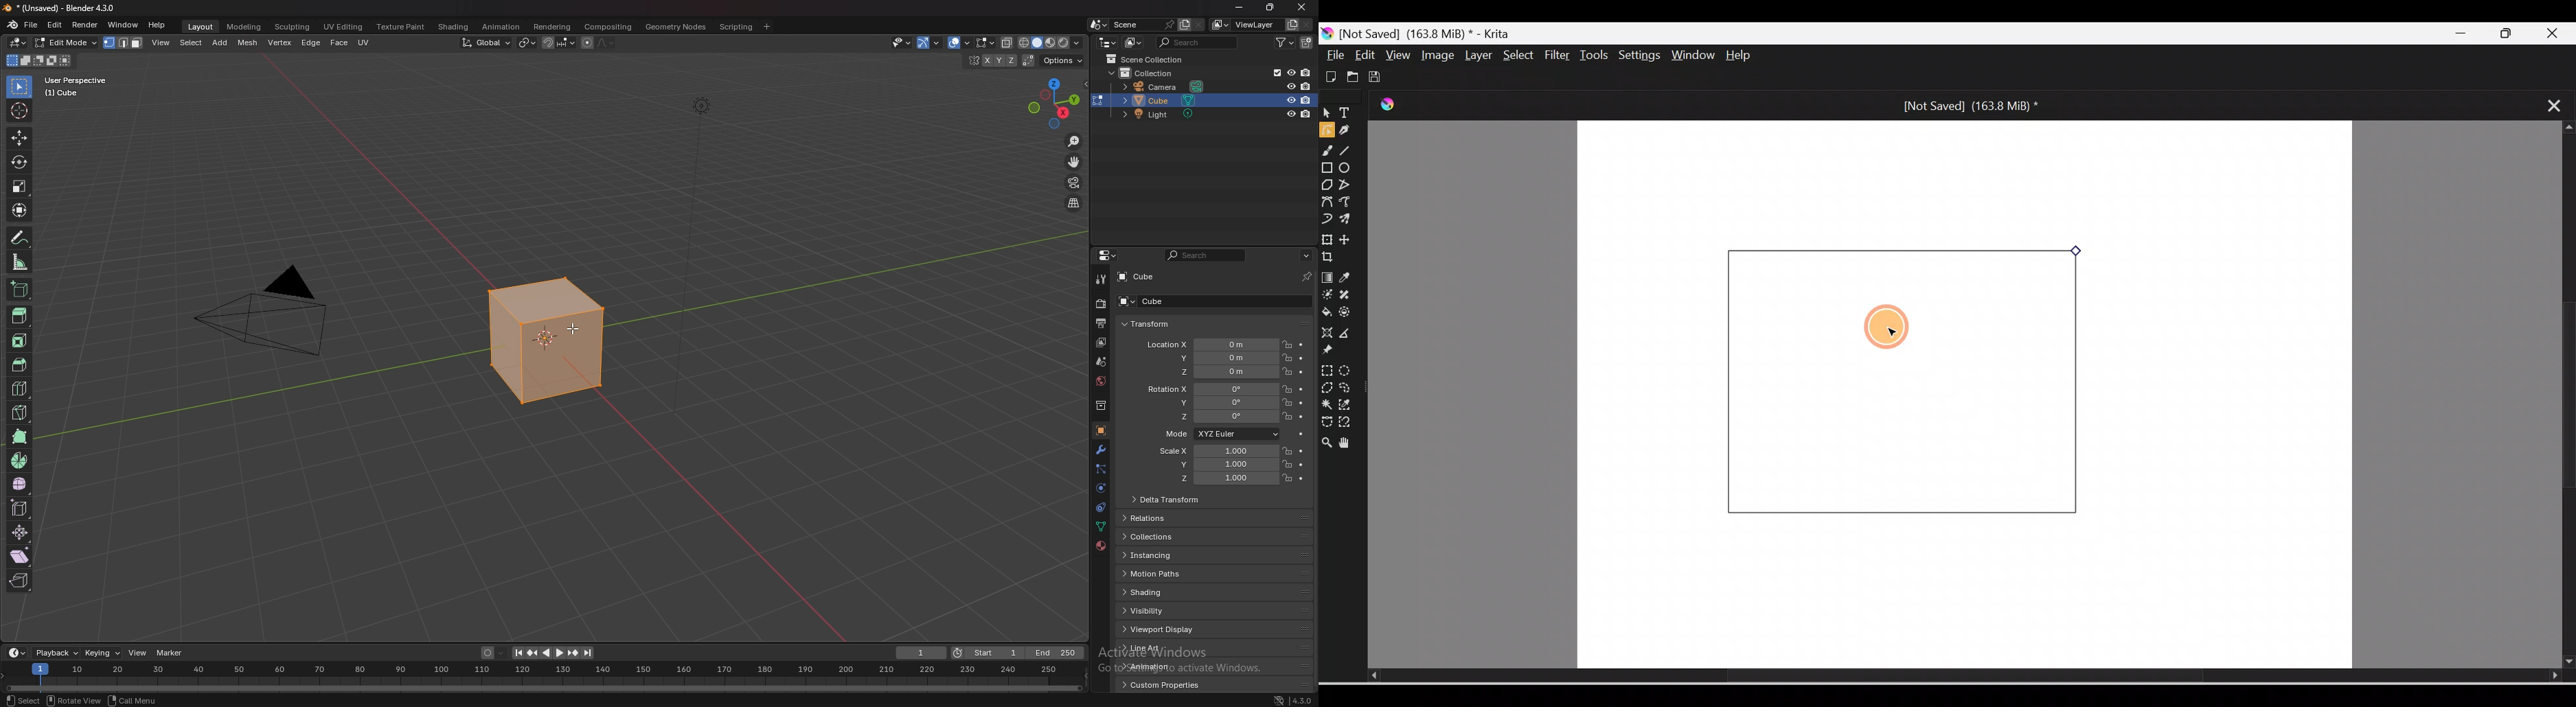 The image size is (2576, 728). What do you see at coordinates (1102, 279) in the screenshot?
I see `tool` at bounding box center [1102, 279].